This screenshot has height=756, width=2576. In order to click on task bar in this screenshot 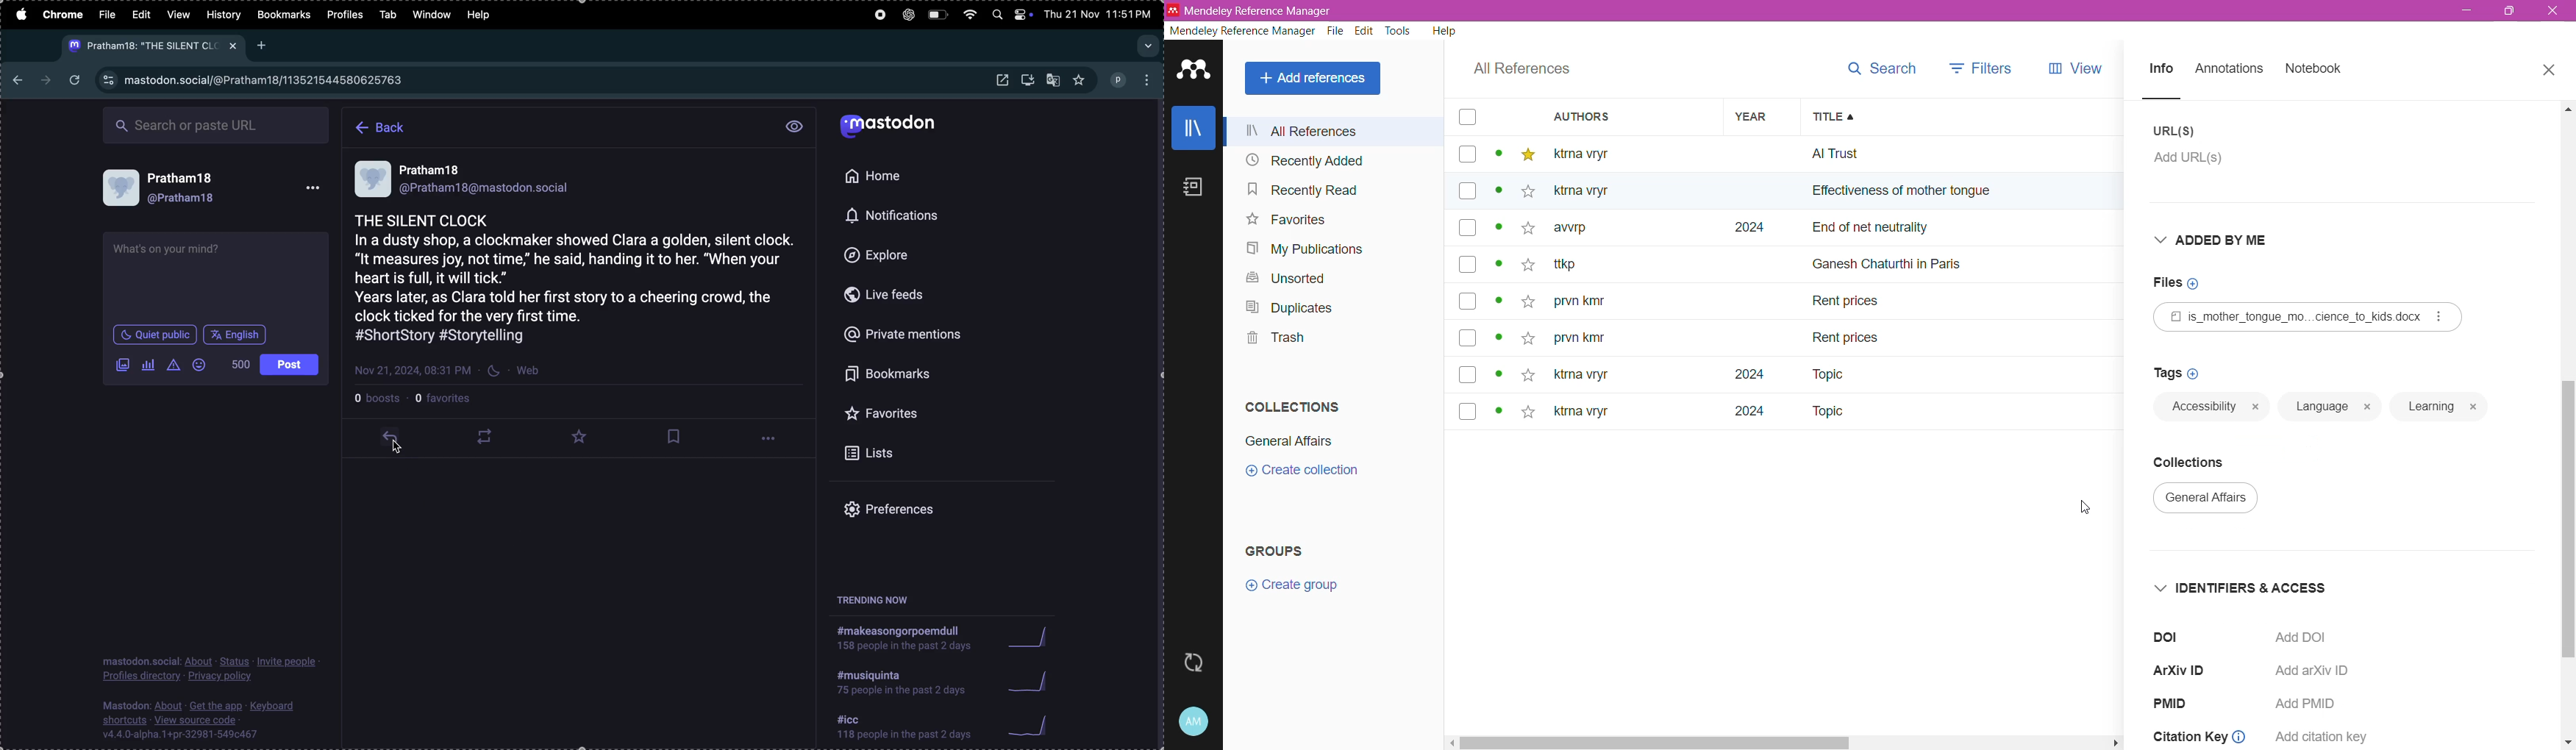, I will do `click(1780, 742)`.